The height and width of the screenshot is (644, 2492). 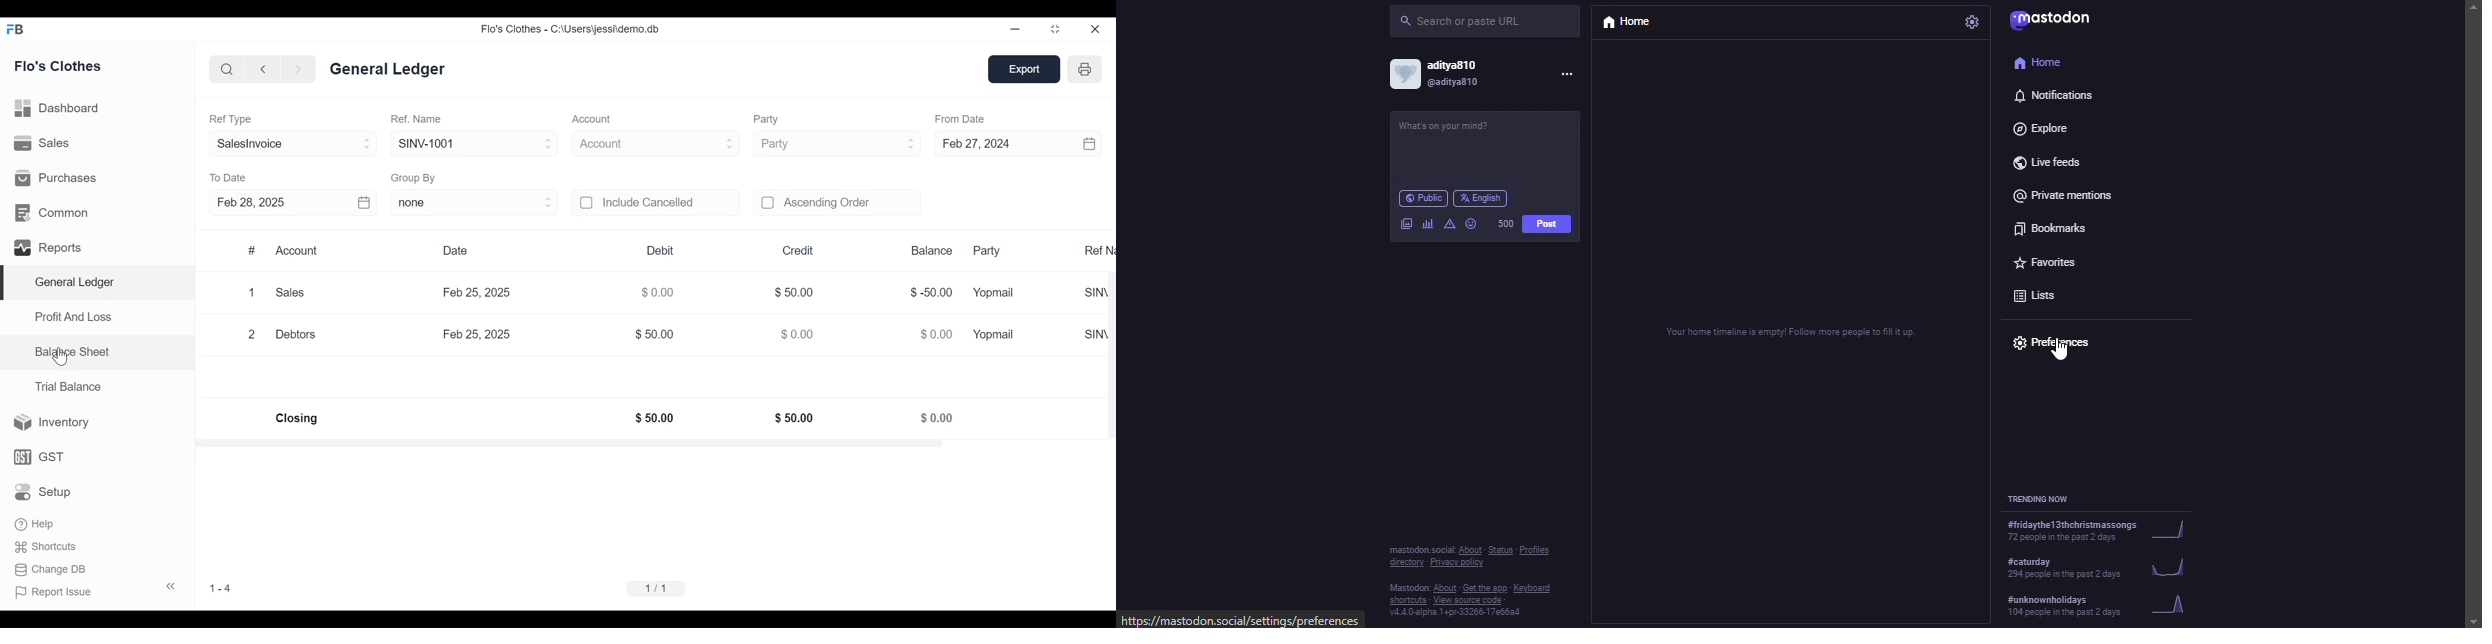 What do you see at coordinates (989, 252) in the screenshot?
I see `Party` at bounding box center [989, 252].